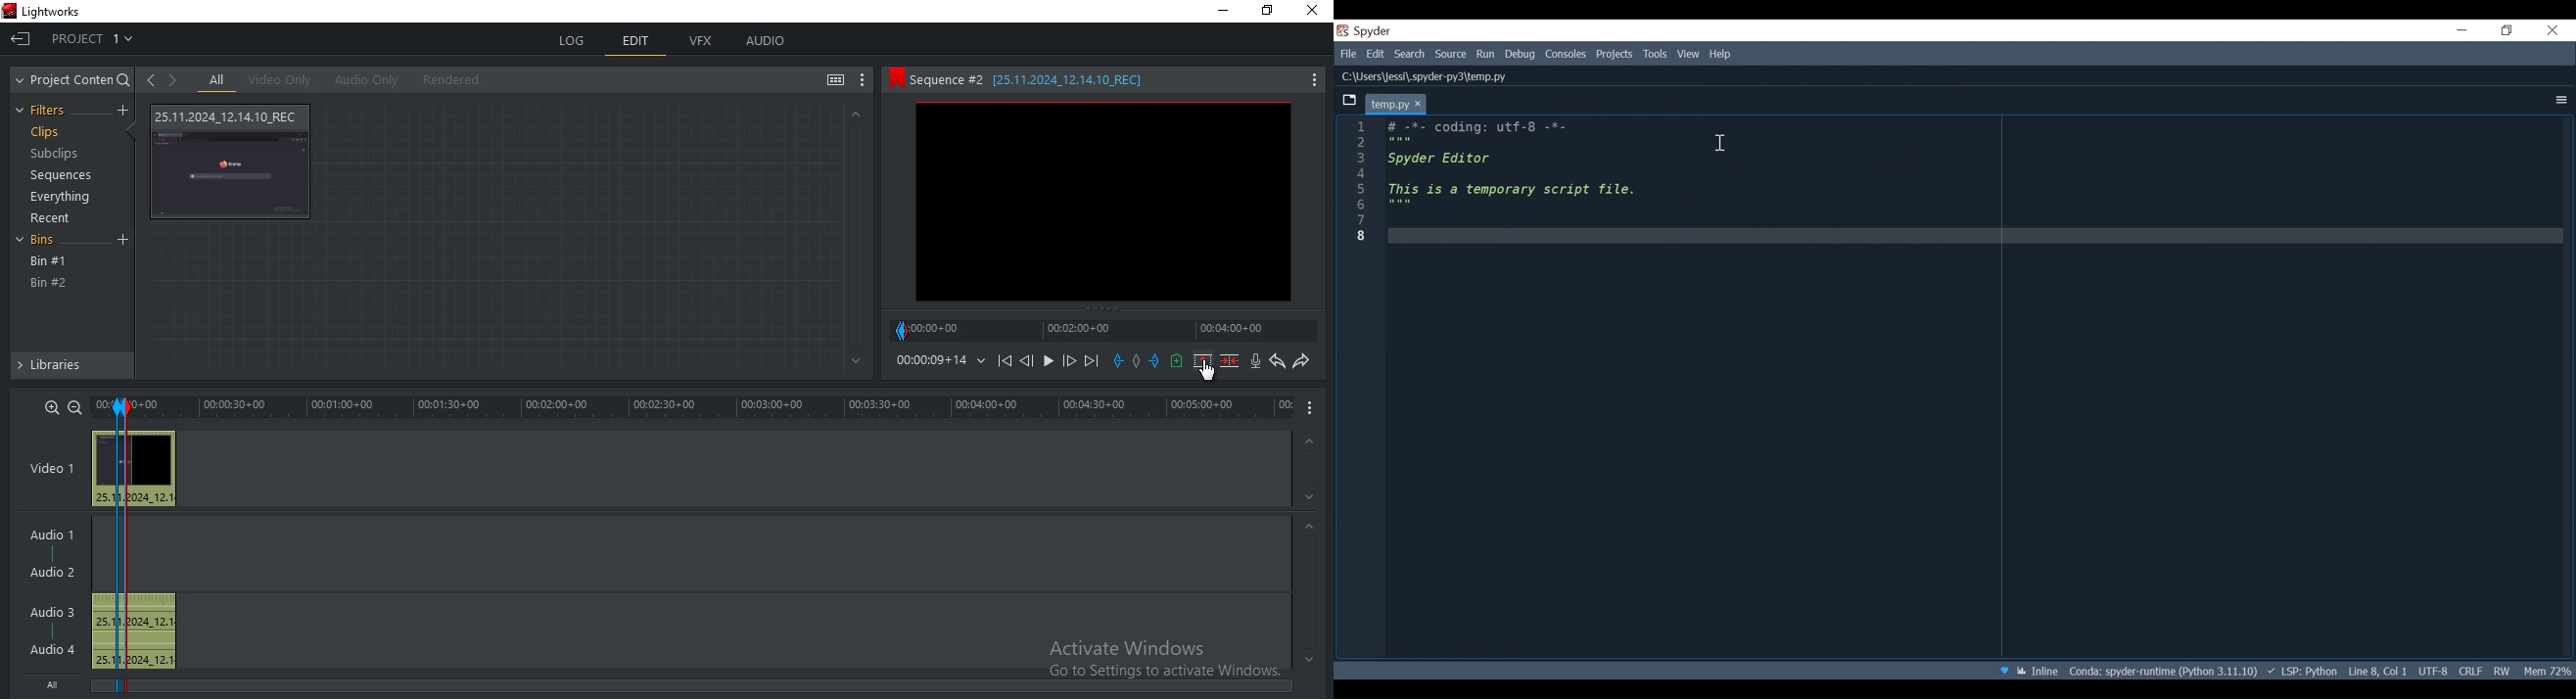 The height and width of the screenshot is (700, 2576). Describe the element at coordinates (2378, 671) in the screenshot. I see `Cursor Position` at that location.